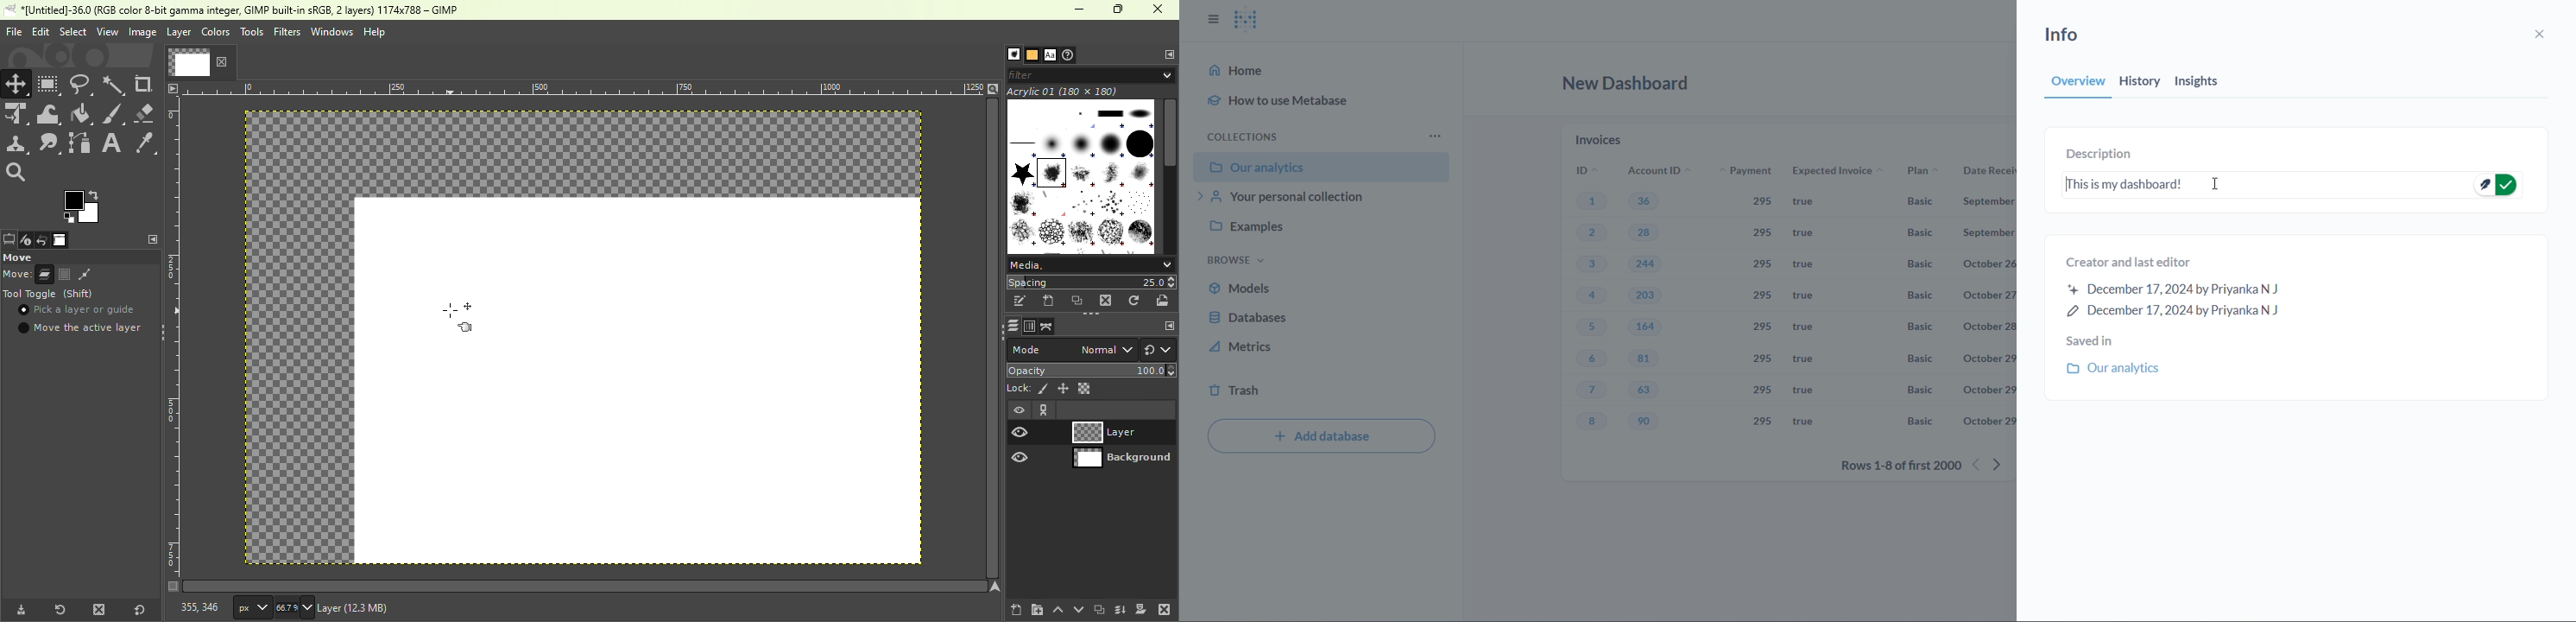 This screenshot has width=2576, height=644. I want to click on The active background color, so click(84, 205).